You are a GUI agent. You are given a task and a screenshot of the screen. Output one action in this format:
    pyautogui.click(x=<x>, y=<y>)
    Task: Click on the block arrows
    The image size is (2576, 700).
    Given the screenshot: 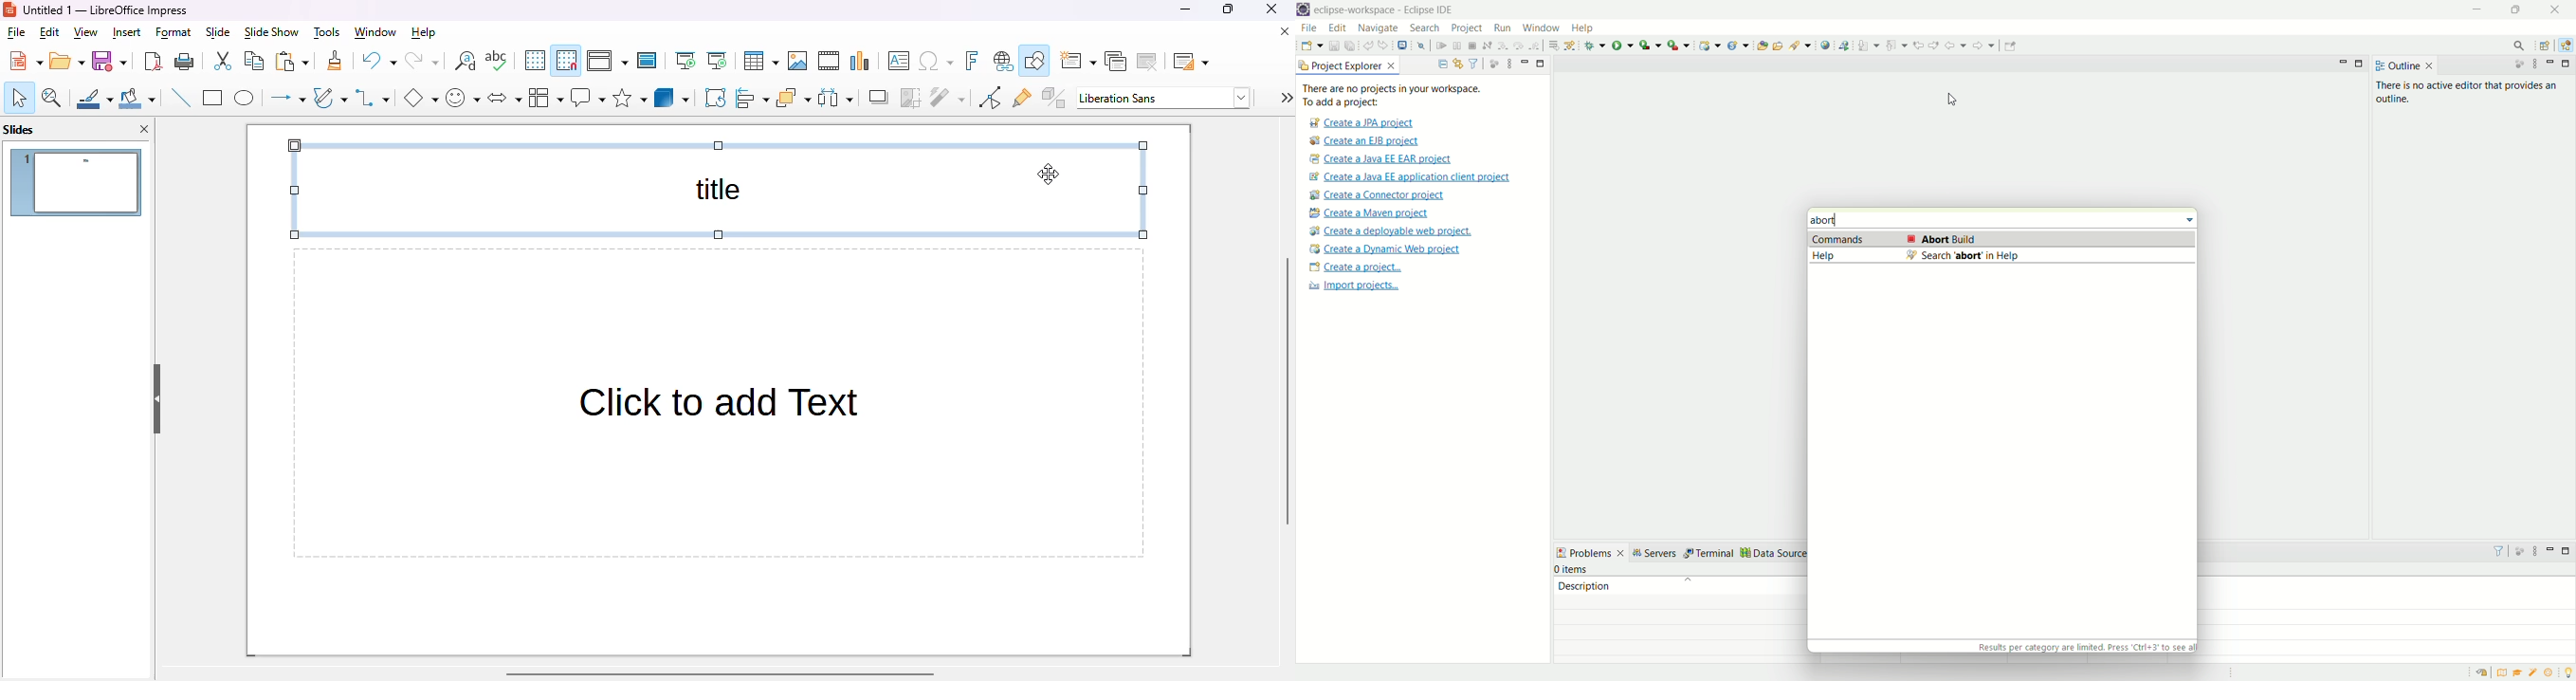 What is the action you would take?
    pyautogui.click(x=504, y=99)
    